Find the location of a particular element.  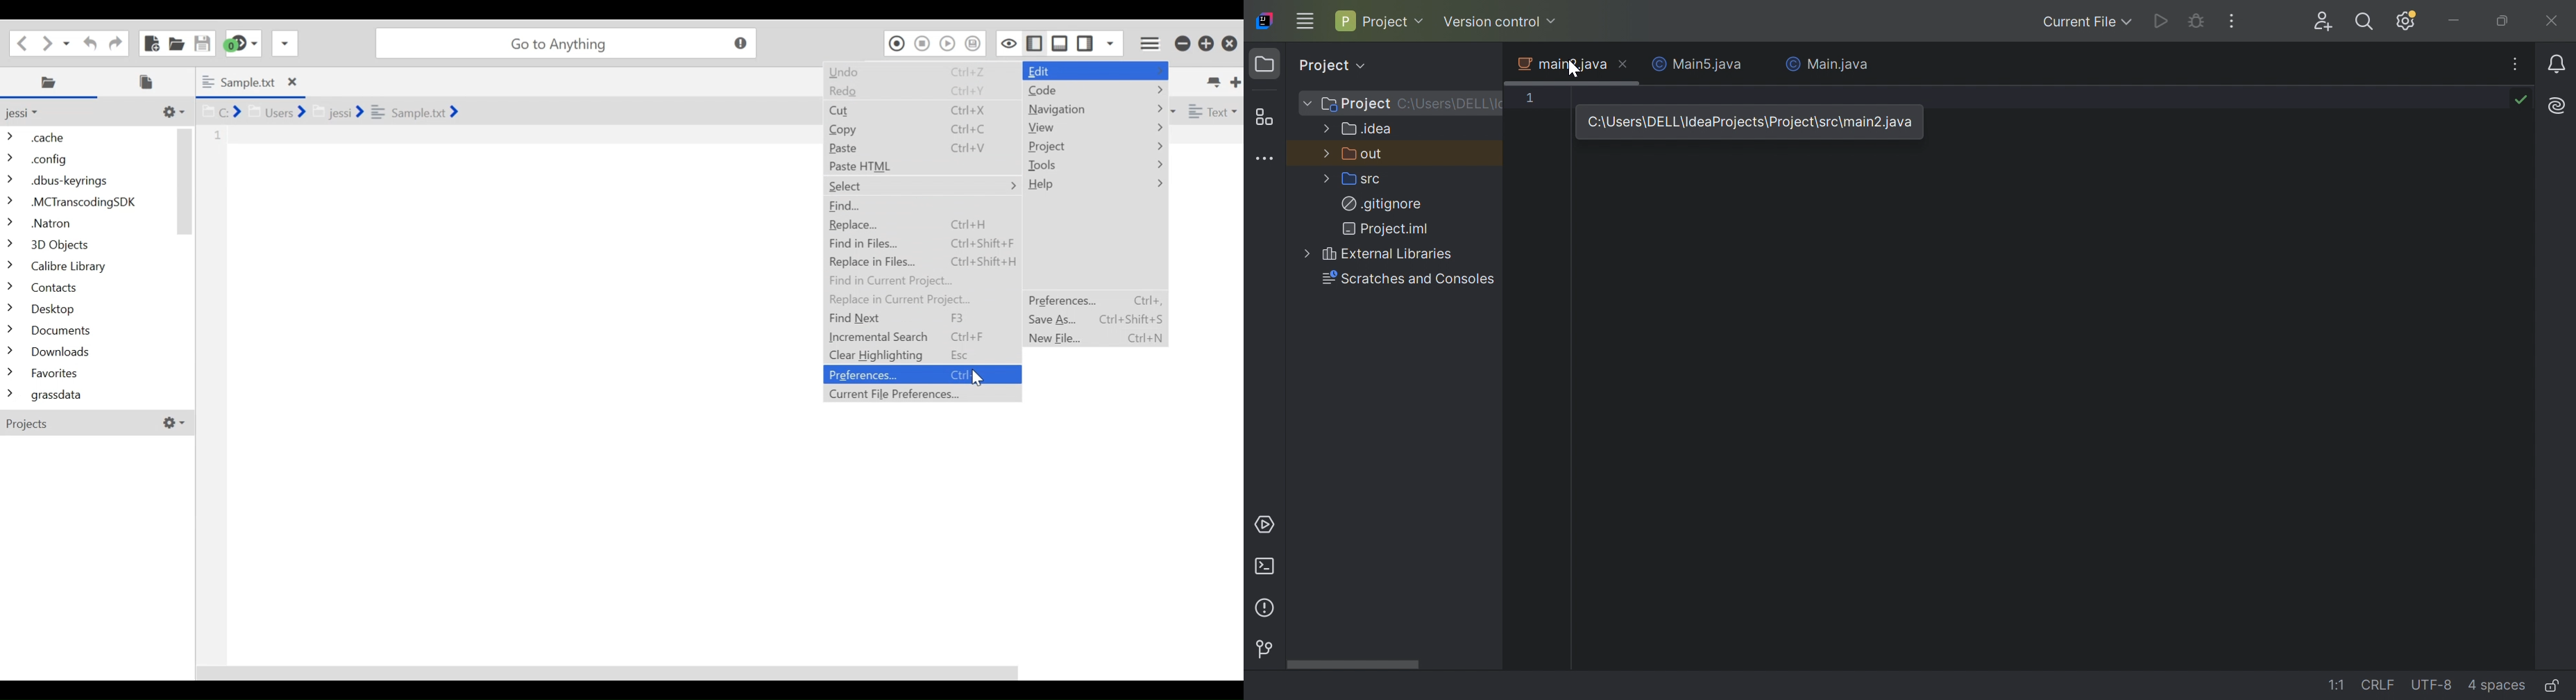

Find is located at coordinates (920, 206).